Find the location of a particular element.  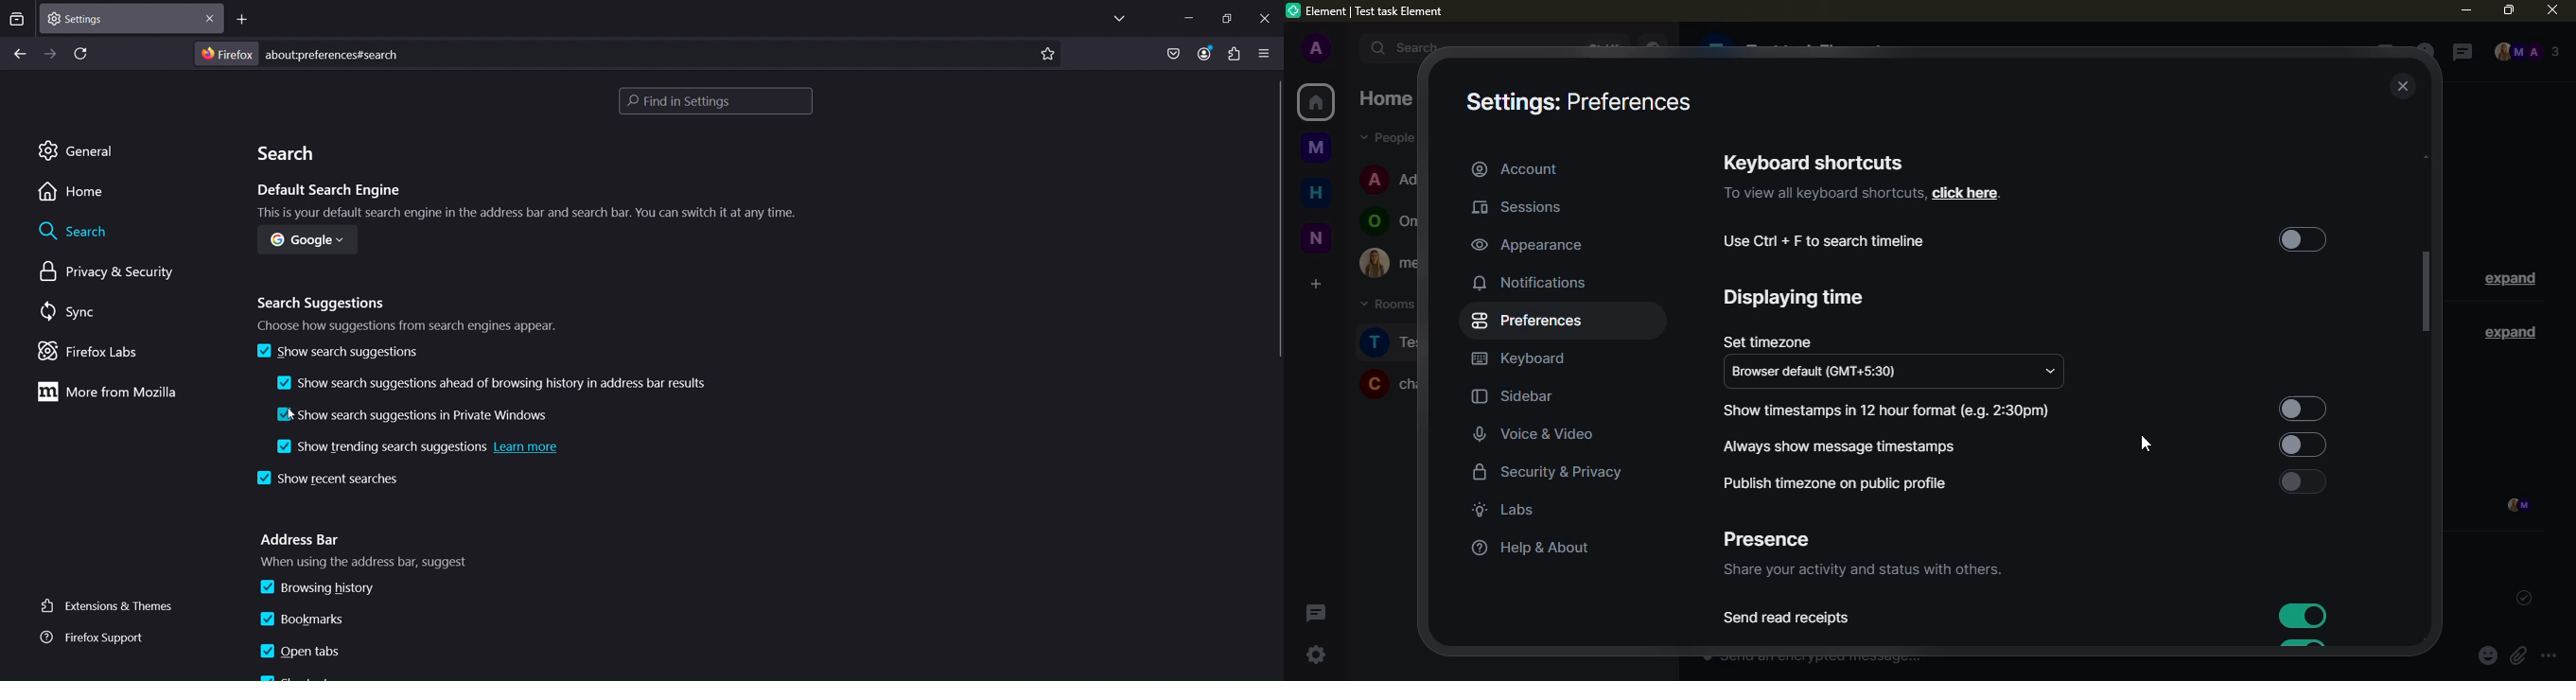

click here is located at coordinates (1965, 193).